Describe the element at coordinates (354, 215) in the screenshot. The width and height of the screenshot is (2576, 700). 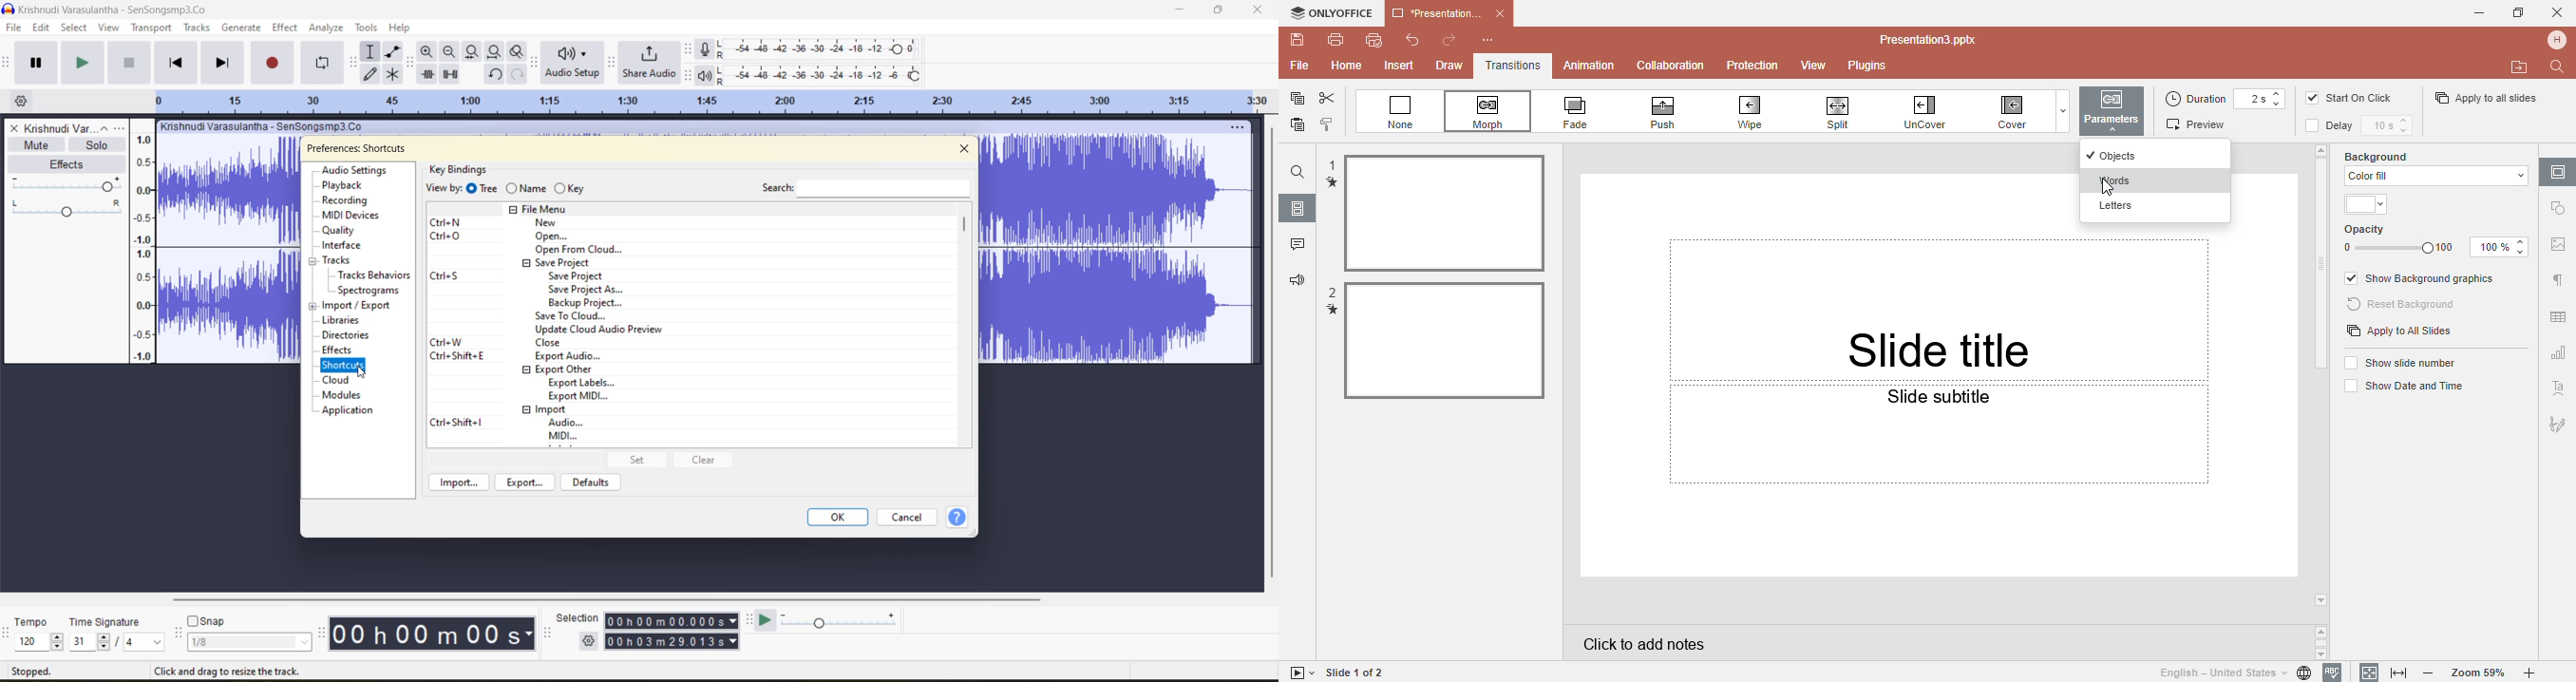
I see `midi devices` at that location.